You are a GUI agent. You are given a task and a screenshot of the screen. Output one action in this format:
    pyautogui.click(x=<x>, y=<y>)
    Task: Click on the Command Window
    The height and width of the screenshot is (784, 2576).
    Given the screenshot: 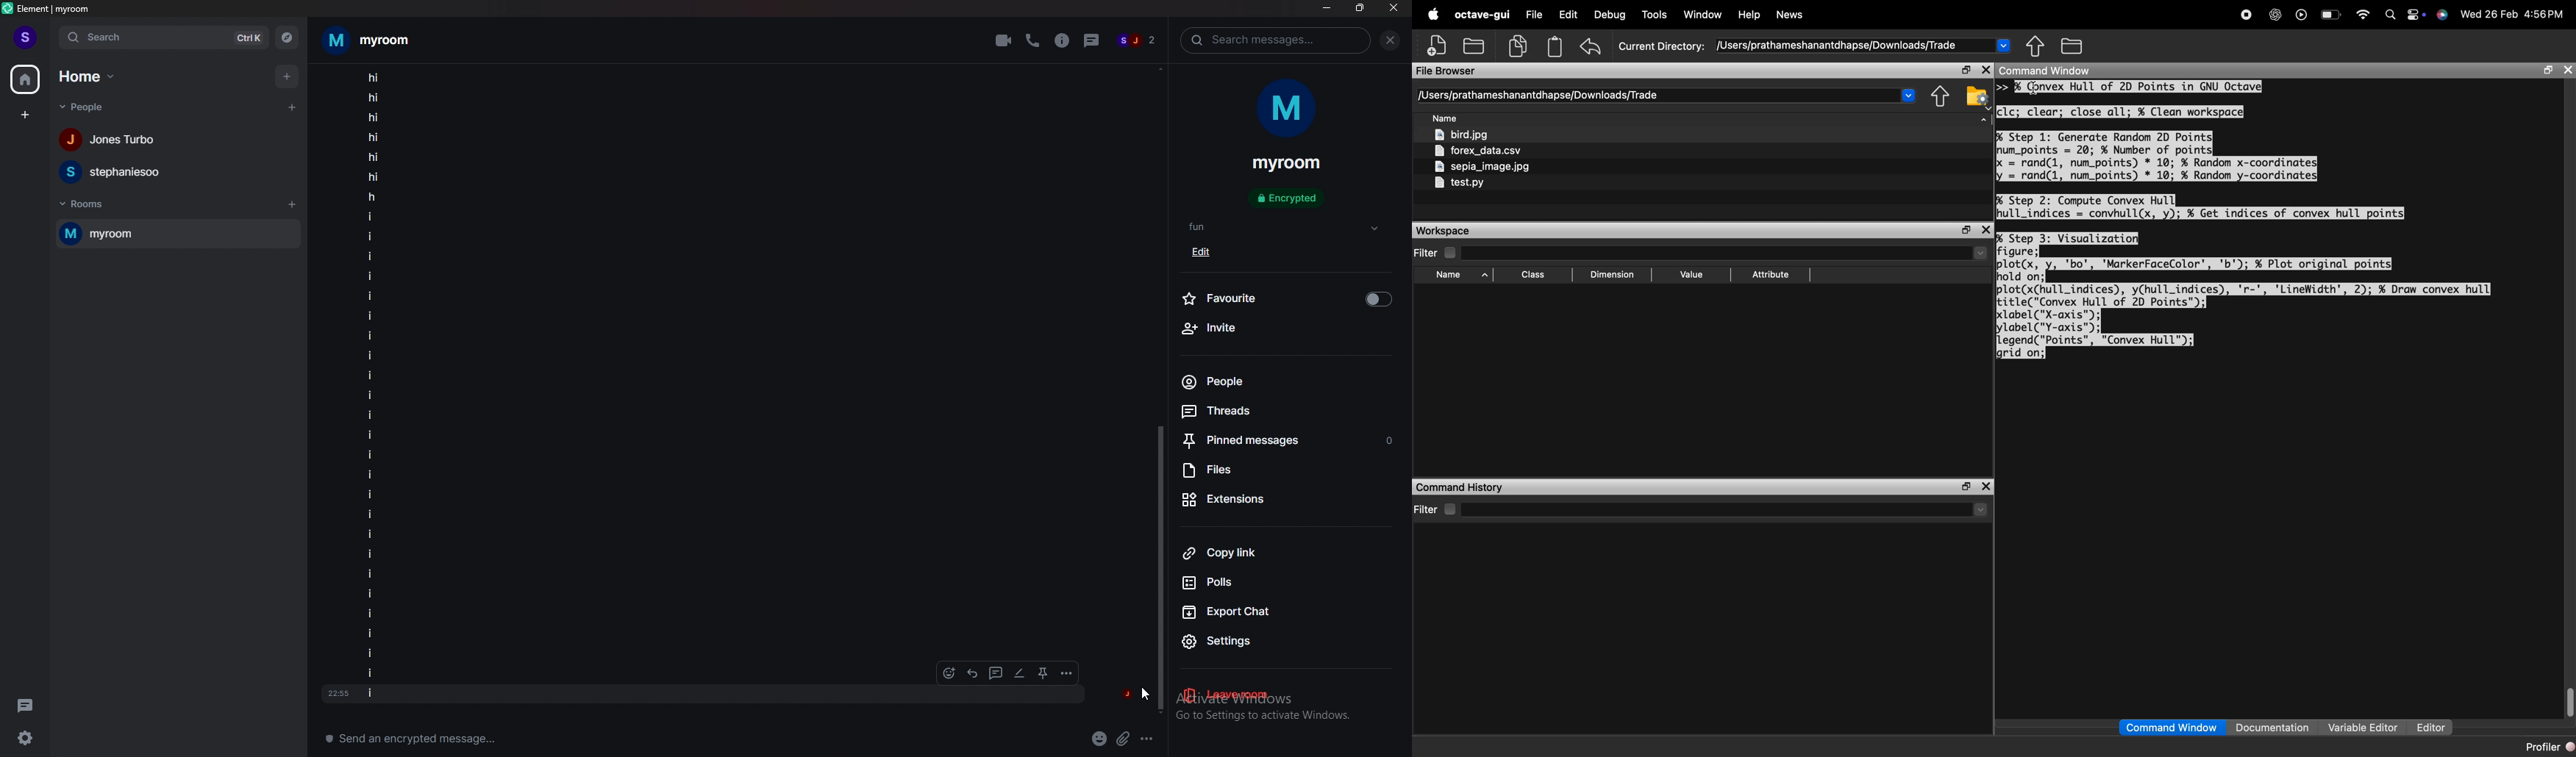 What is the action you would take?
    pyautogui.click(x=2173, y=727)
    